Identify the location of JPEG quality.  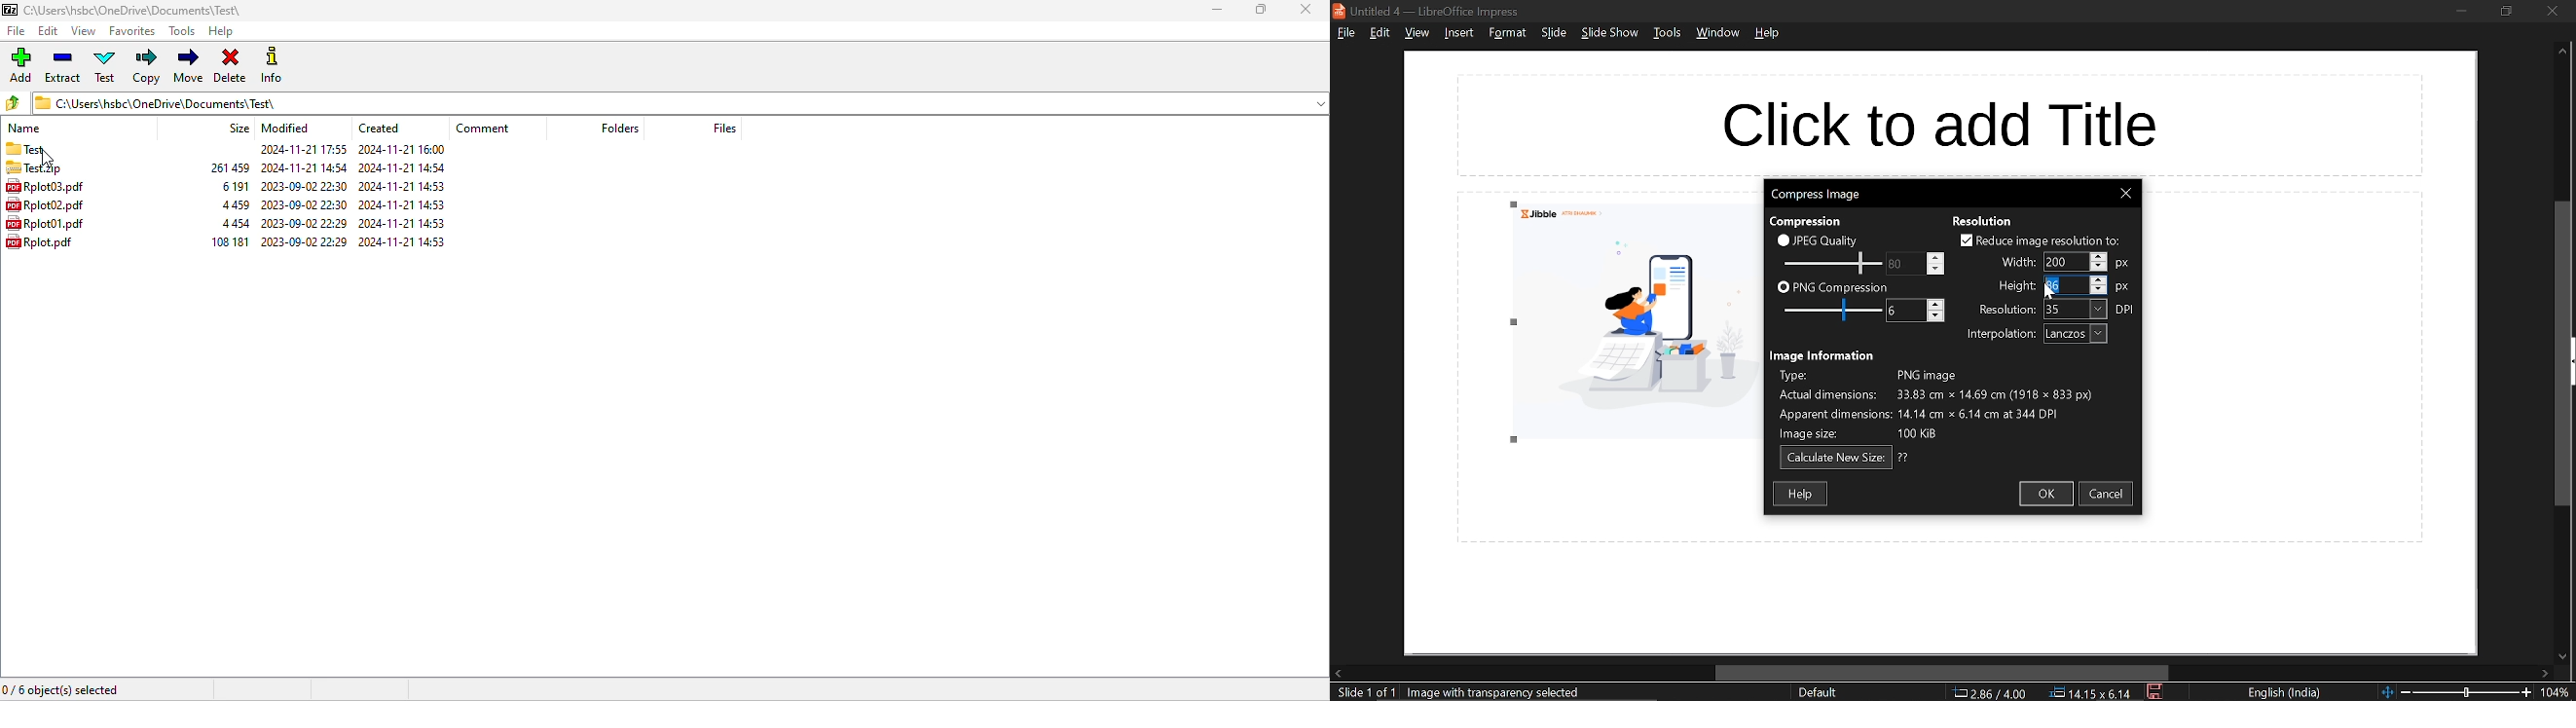
(1822, 240).